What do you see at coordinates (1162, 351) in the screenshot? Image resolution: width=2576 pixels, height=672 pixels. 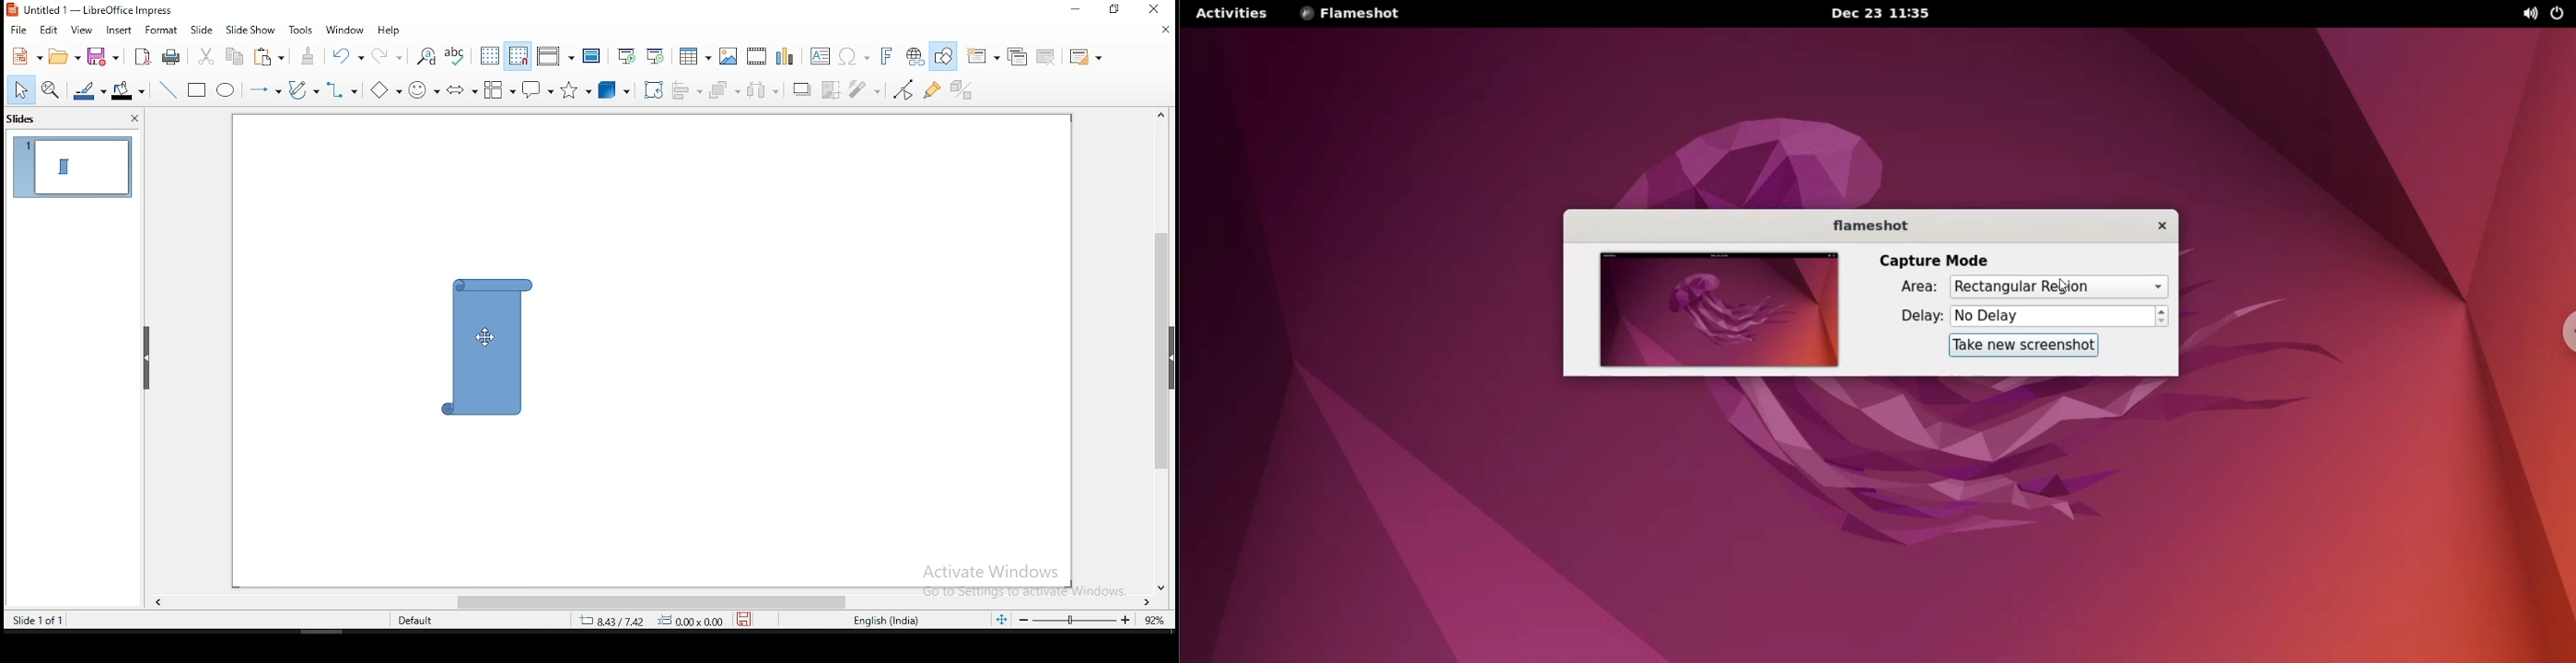 I see `scroll bar` at bounding box center [1162, 351].